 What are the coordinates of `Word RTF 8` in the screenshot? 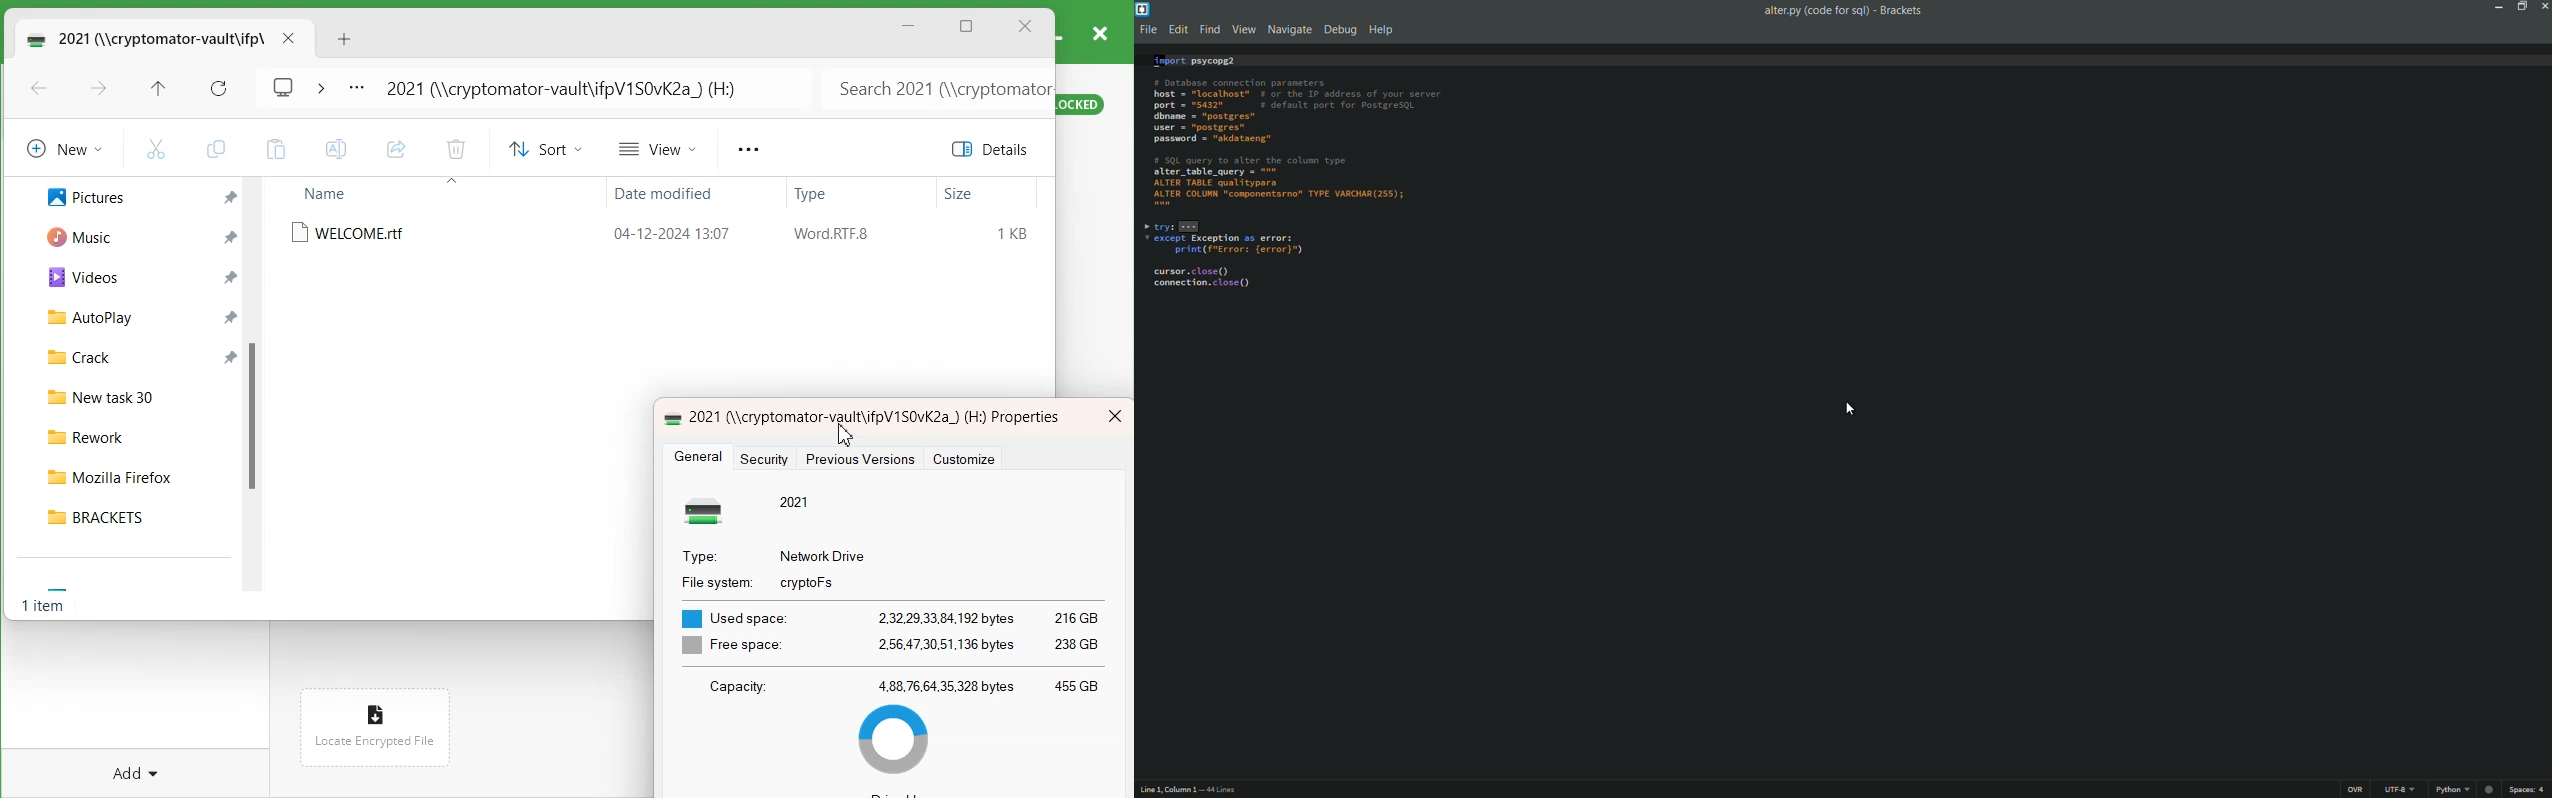 It's located at (831, 234).